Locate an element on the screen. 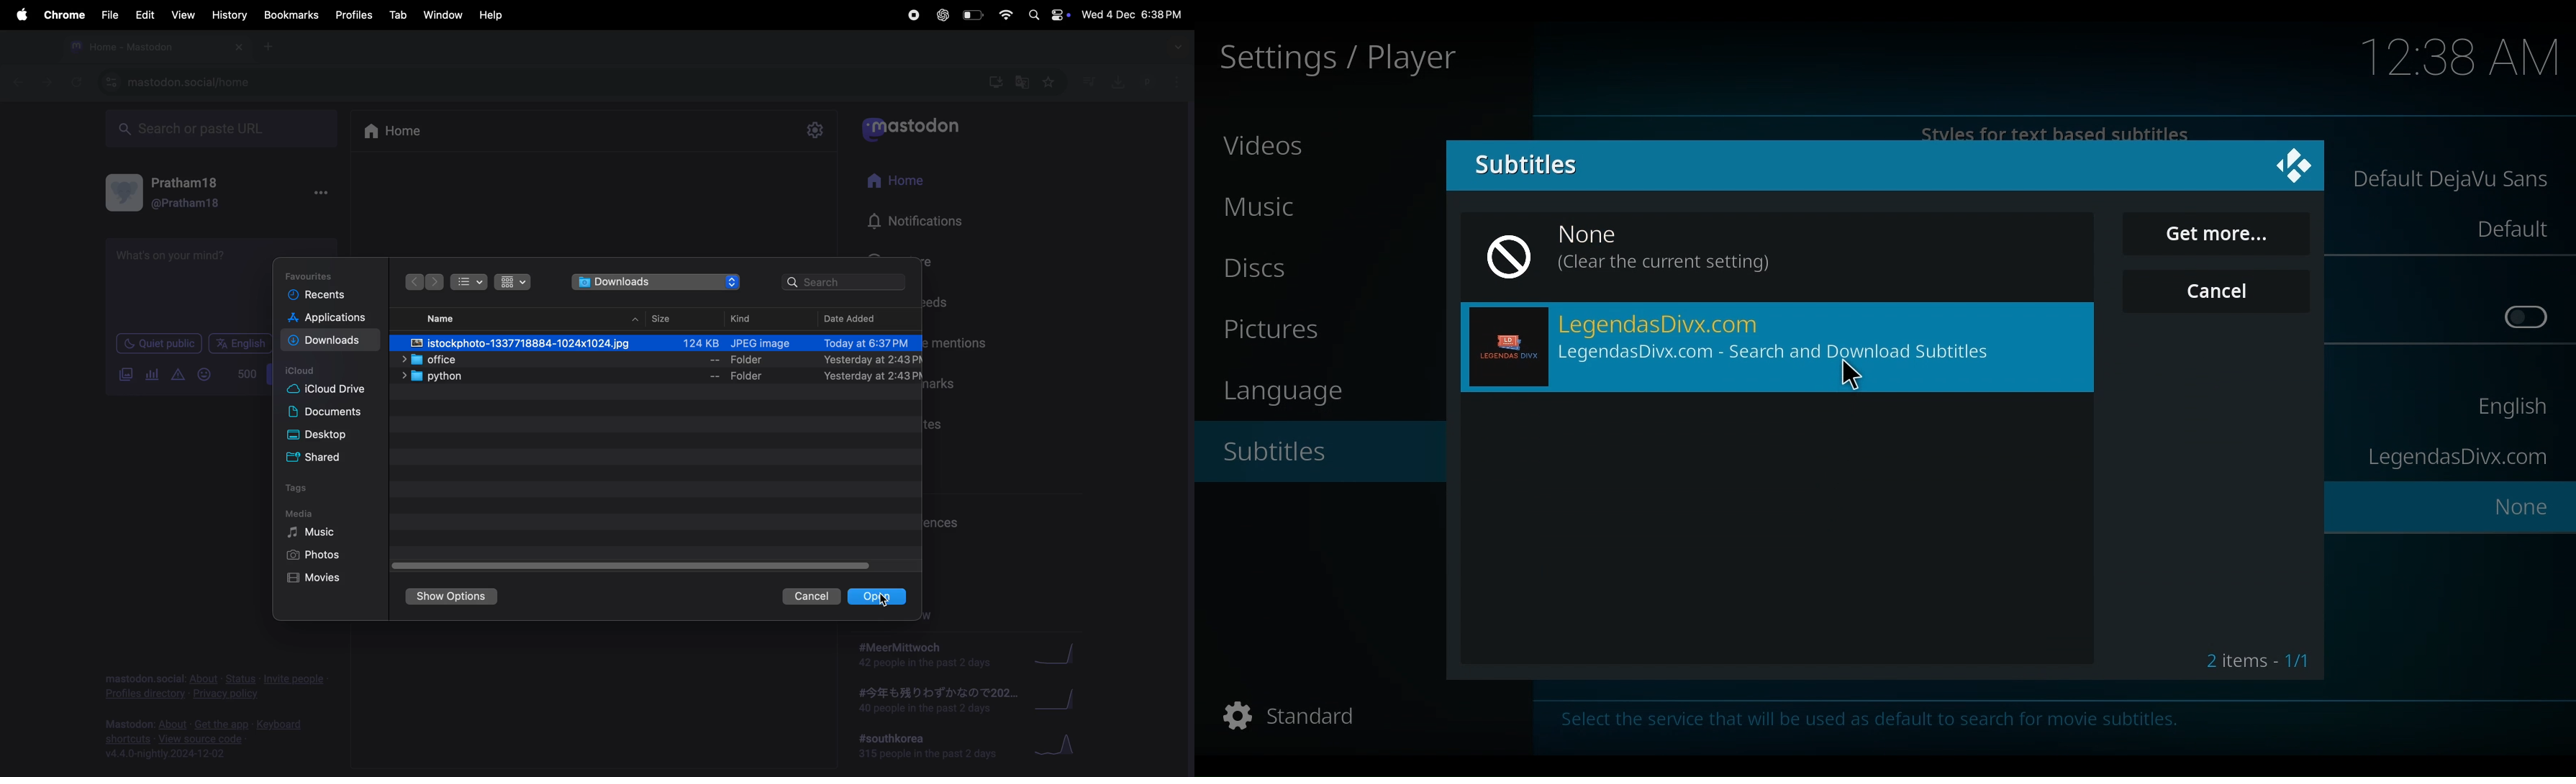  japanese is located at coordinates (933, 701).